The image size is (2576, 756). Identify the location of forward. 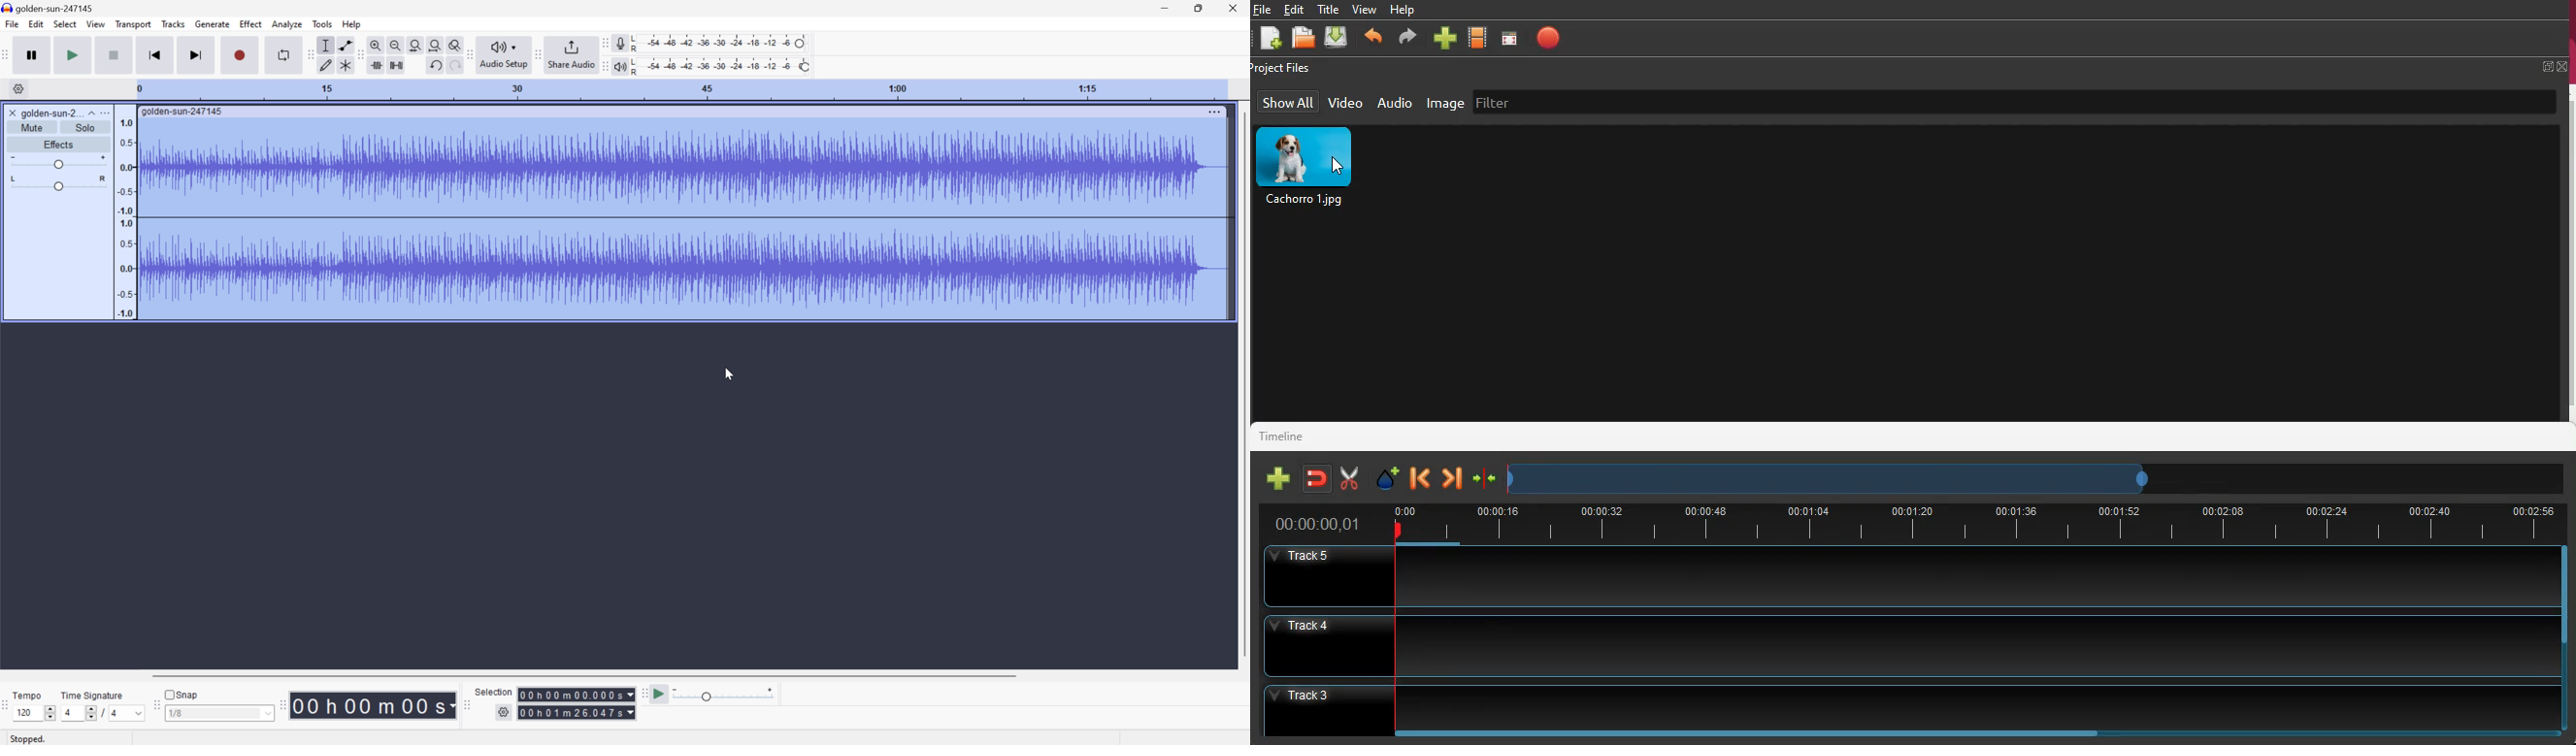
(1405, 40).